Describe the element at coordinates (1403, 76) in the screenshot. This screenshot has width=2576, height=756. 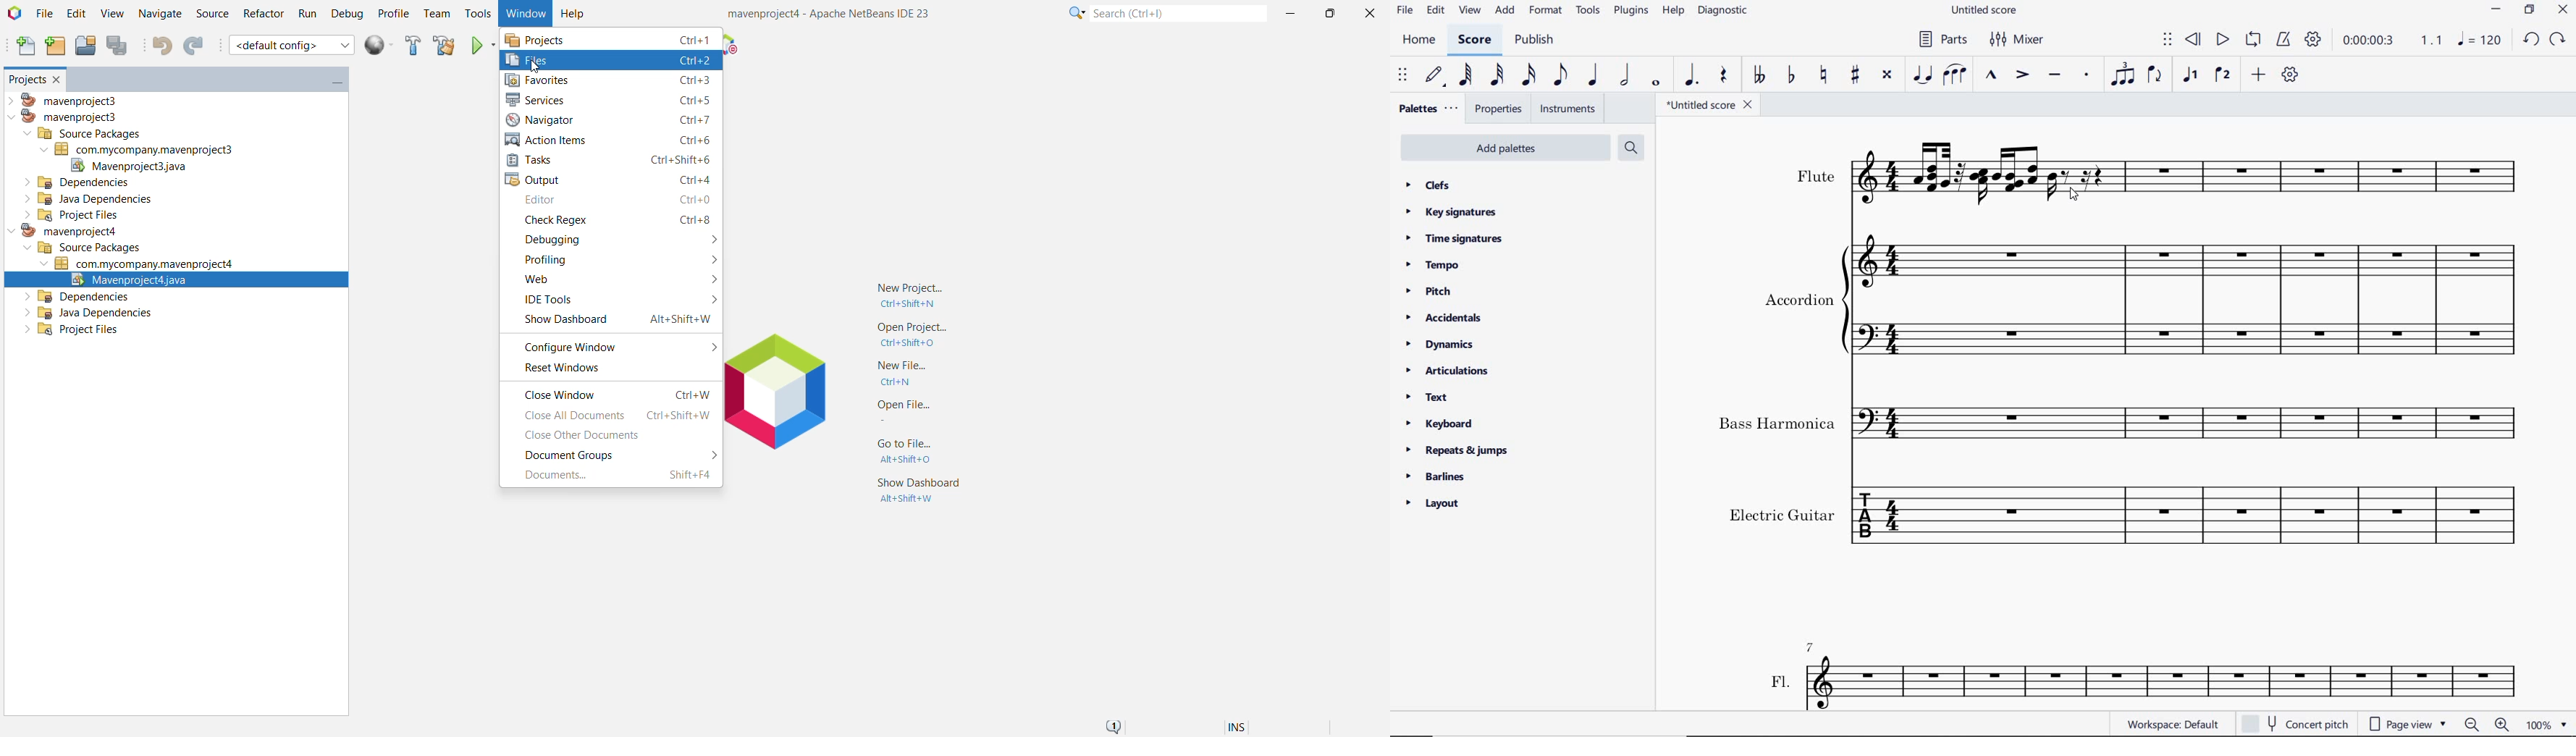
I see `select to move` at that location.